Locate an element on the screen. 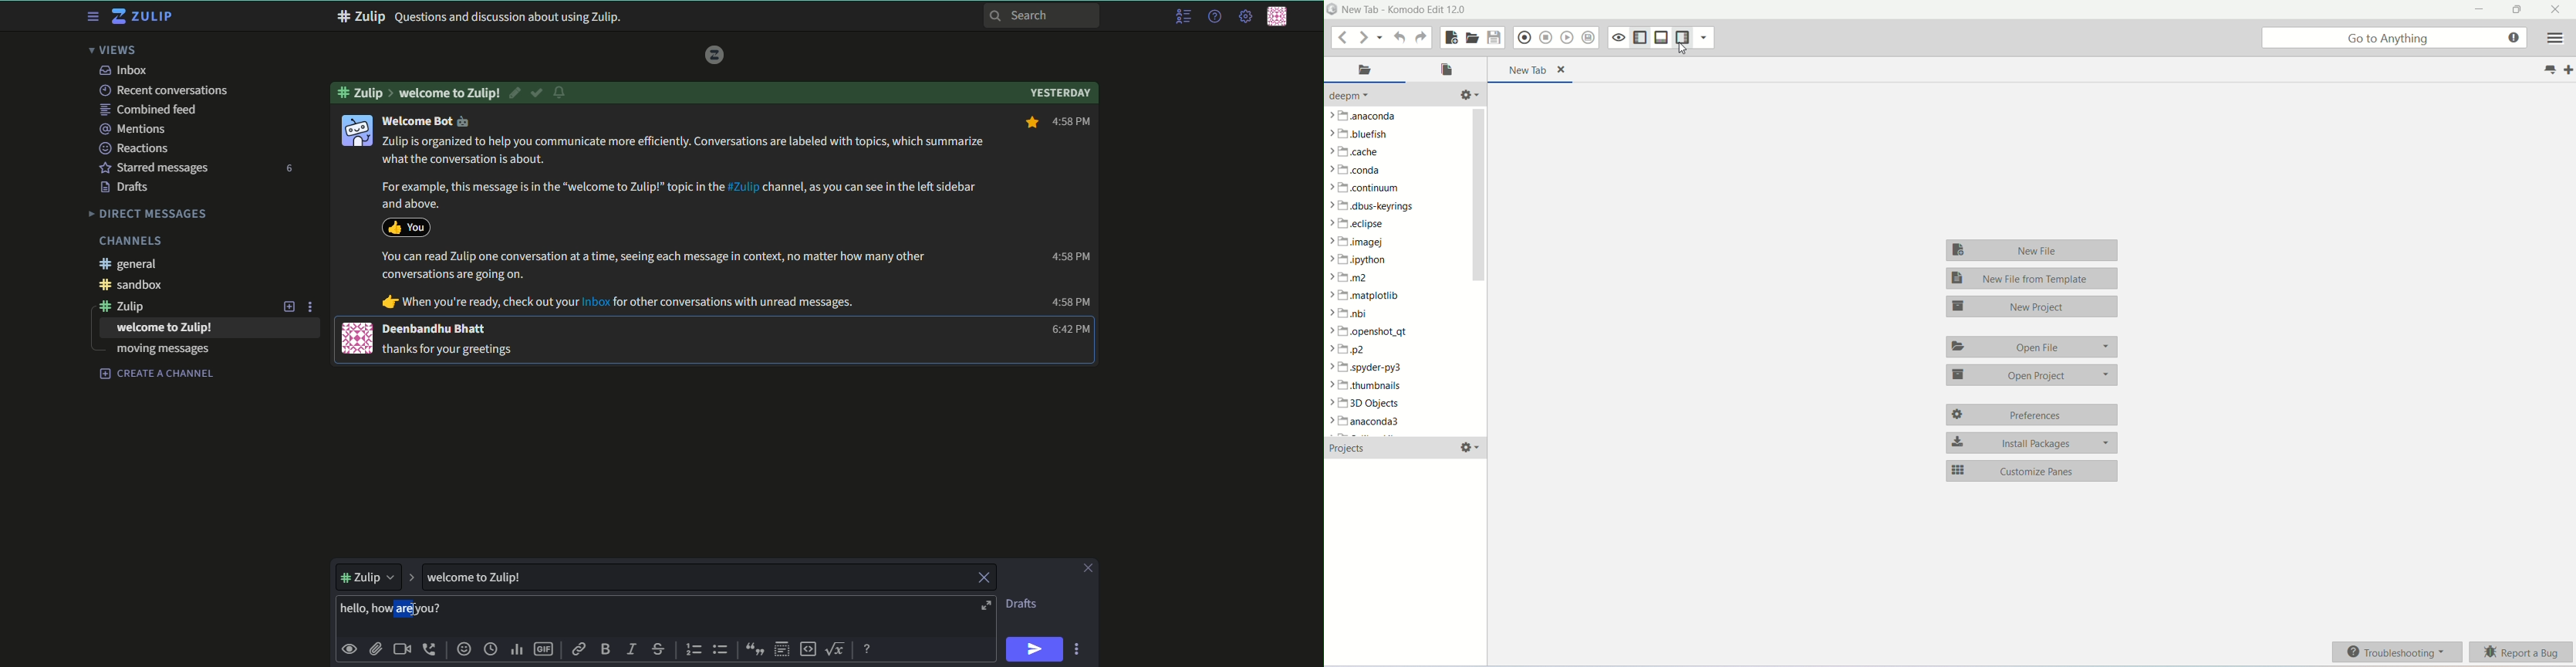 The image size is (2576, 672). inbox is located at coordinates (123, 70).